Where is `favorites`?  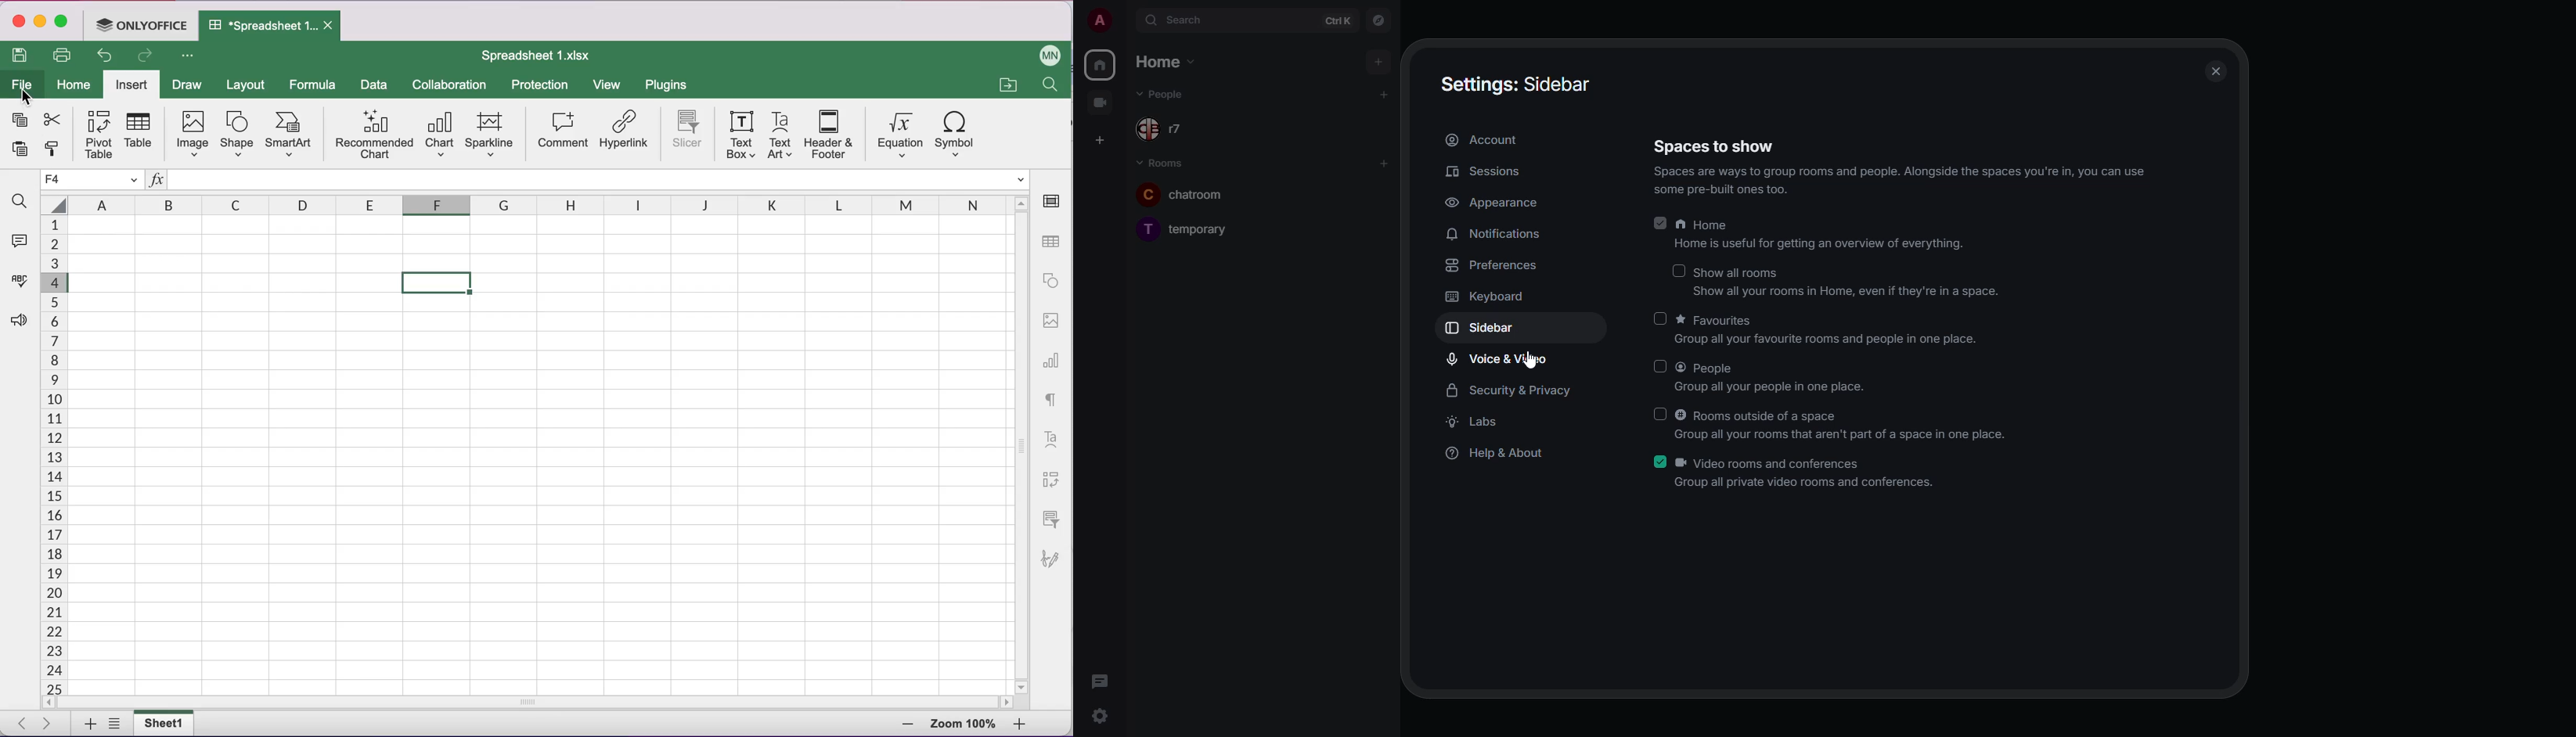
favorites is located at coordinates (1832, 331).